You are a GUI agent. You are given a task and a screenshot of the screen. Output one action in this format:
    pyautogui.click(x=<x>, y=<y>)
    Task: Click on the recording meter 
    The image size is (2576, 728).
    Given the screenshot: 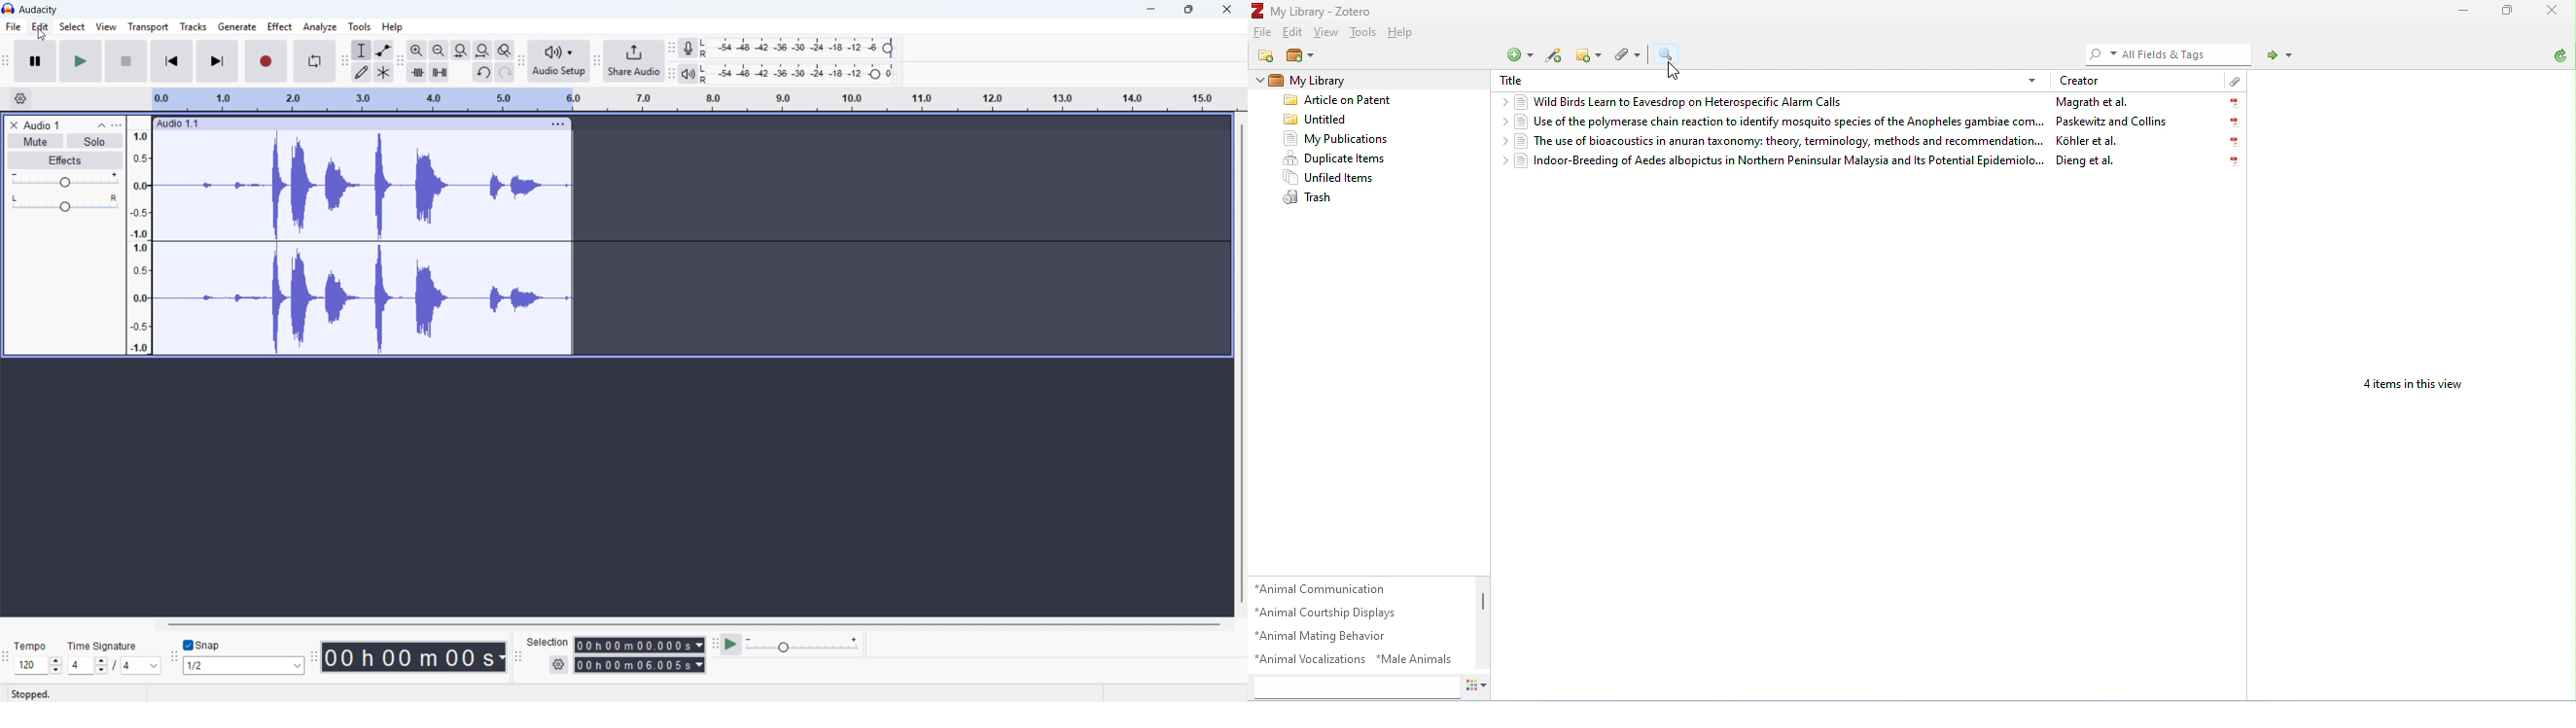 What is the action you would take?
    pyautogui.click(x=689, y=48)
    